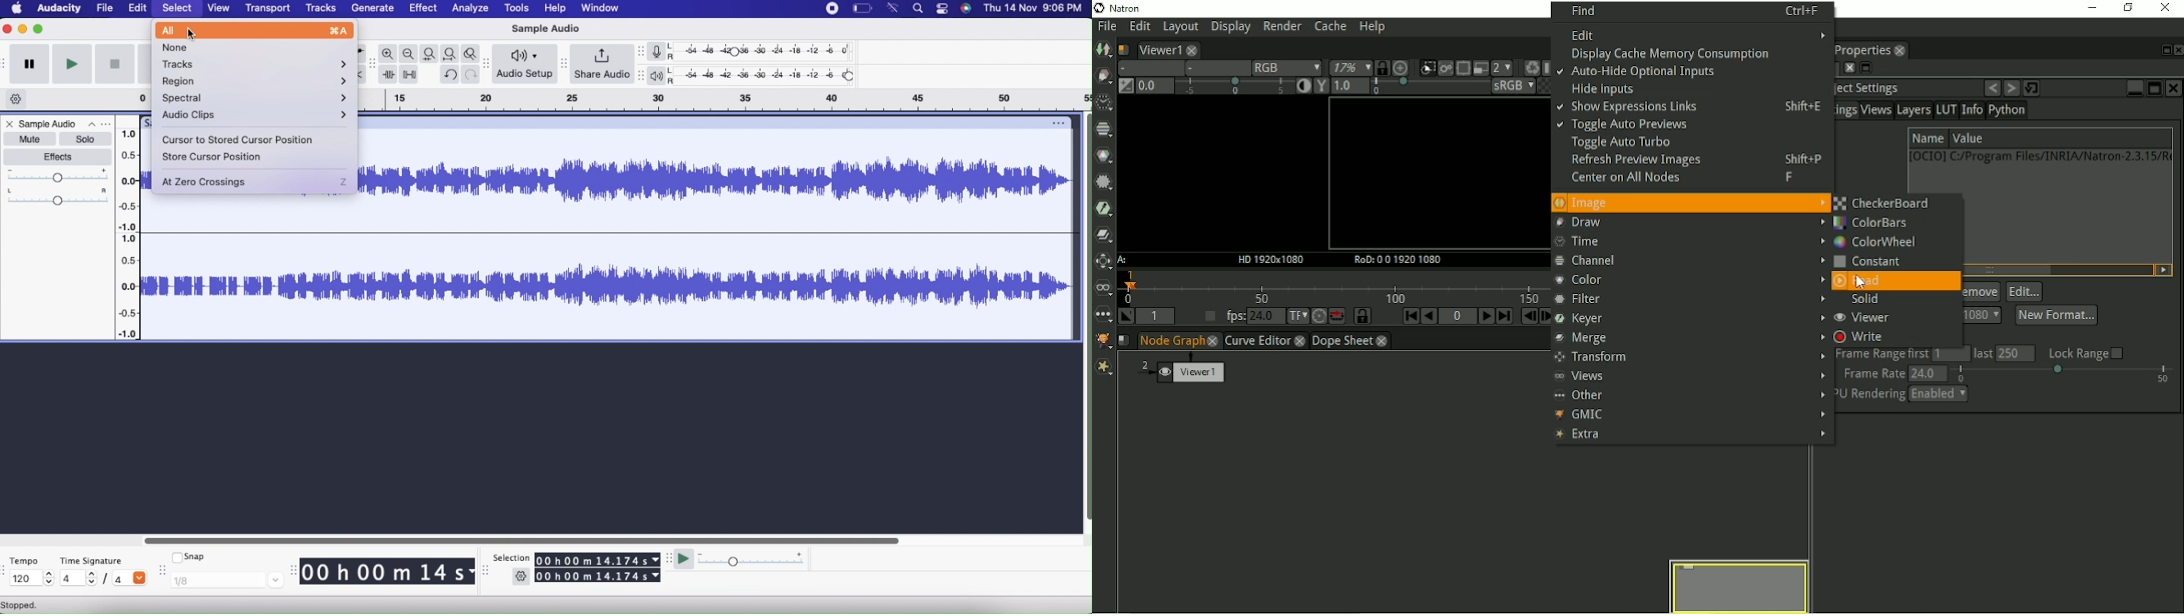  Describe the element at coordinates (1086, 311) in the screenshot. I see `Vertical scroll bar` at that location.